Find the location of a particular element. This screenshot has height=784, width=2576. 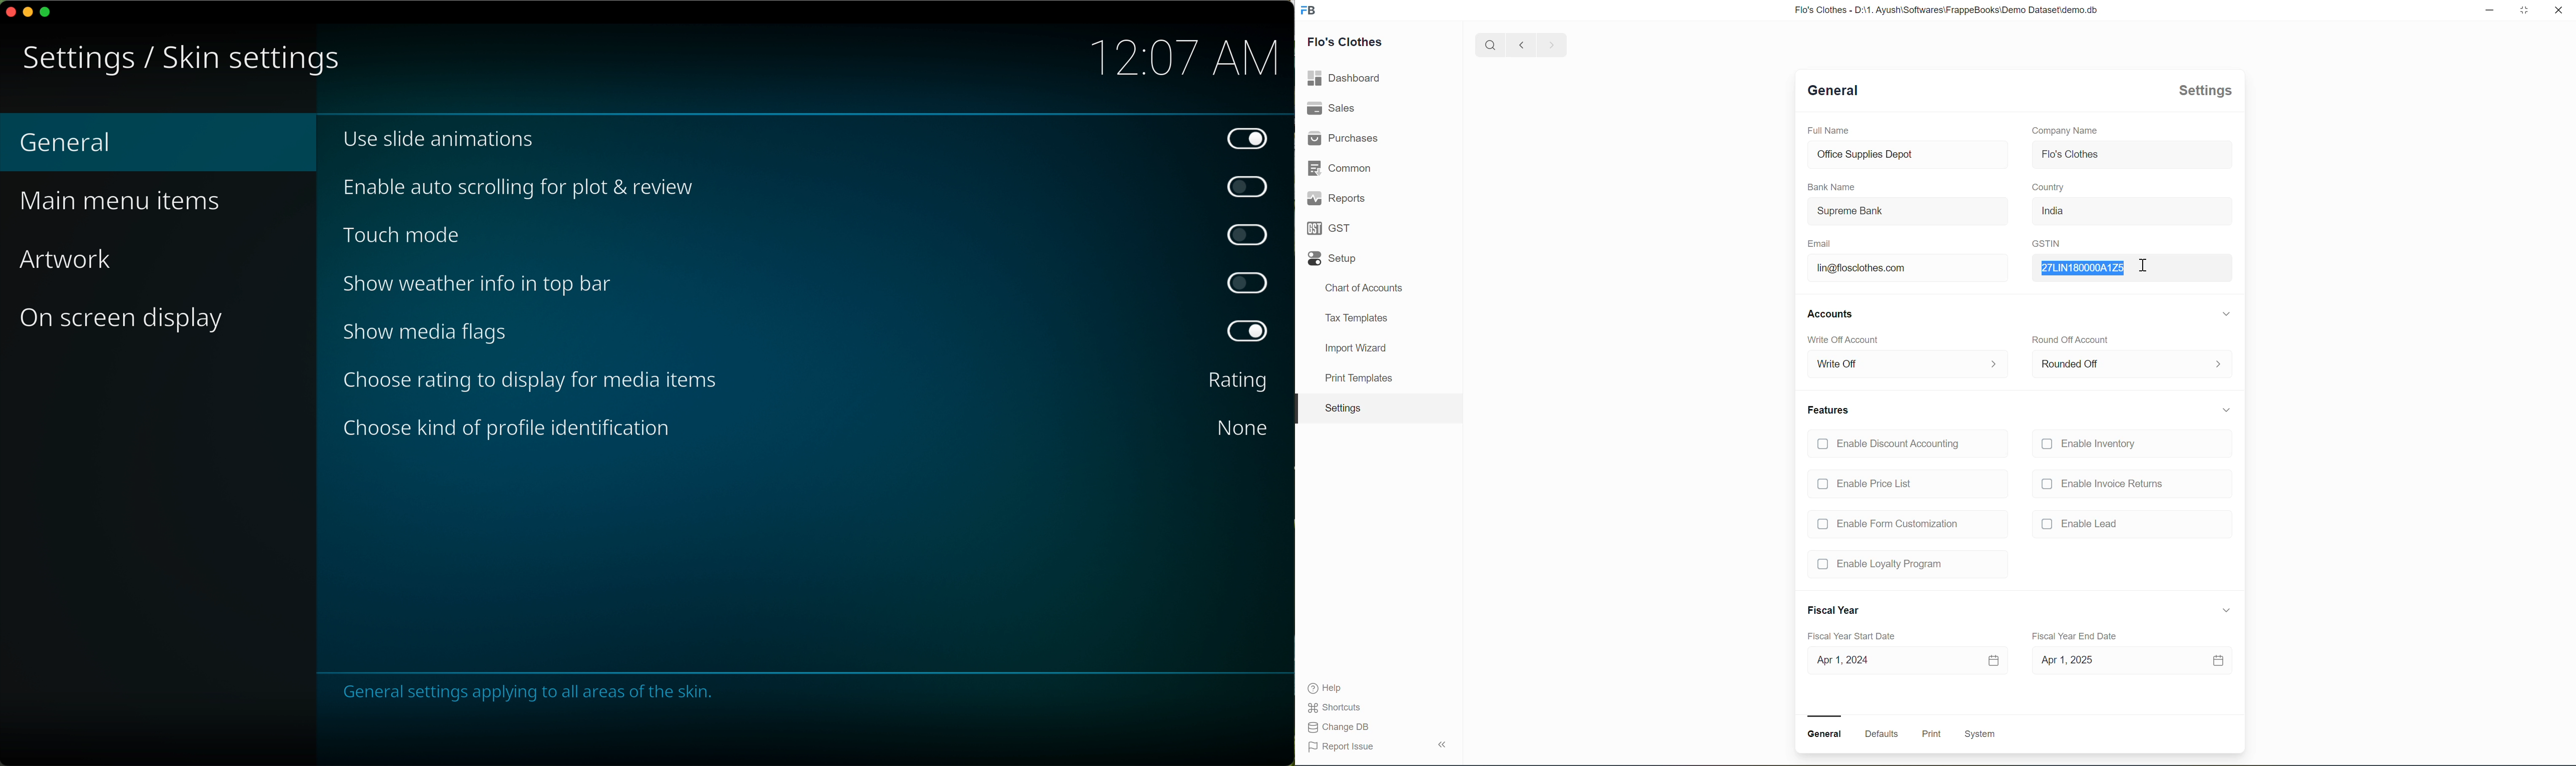

Enable Inventory is located at coordinates (2093, 445).